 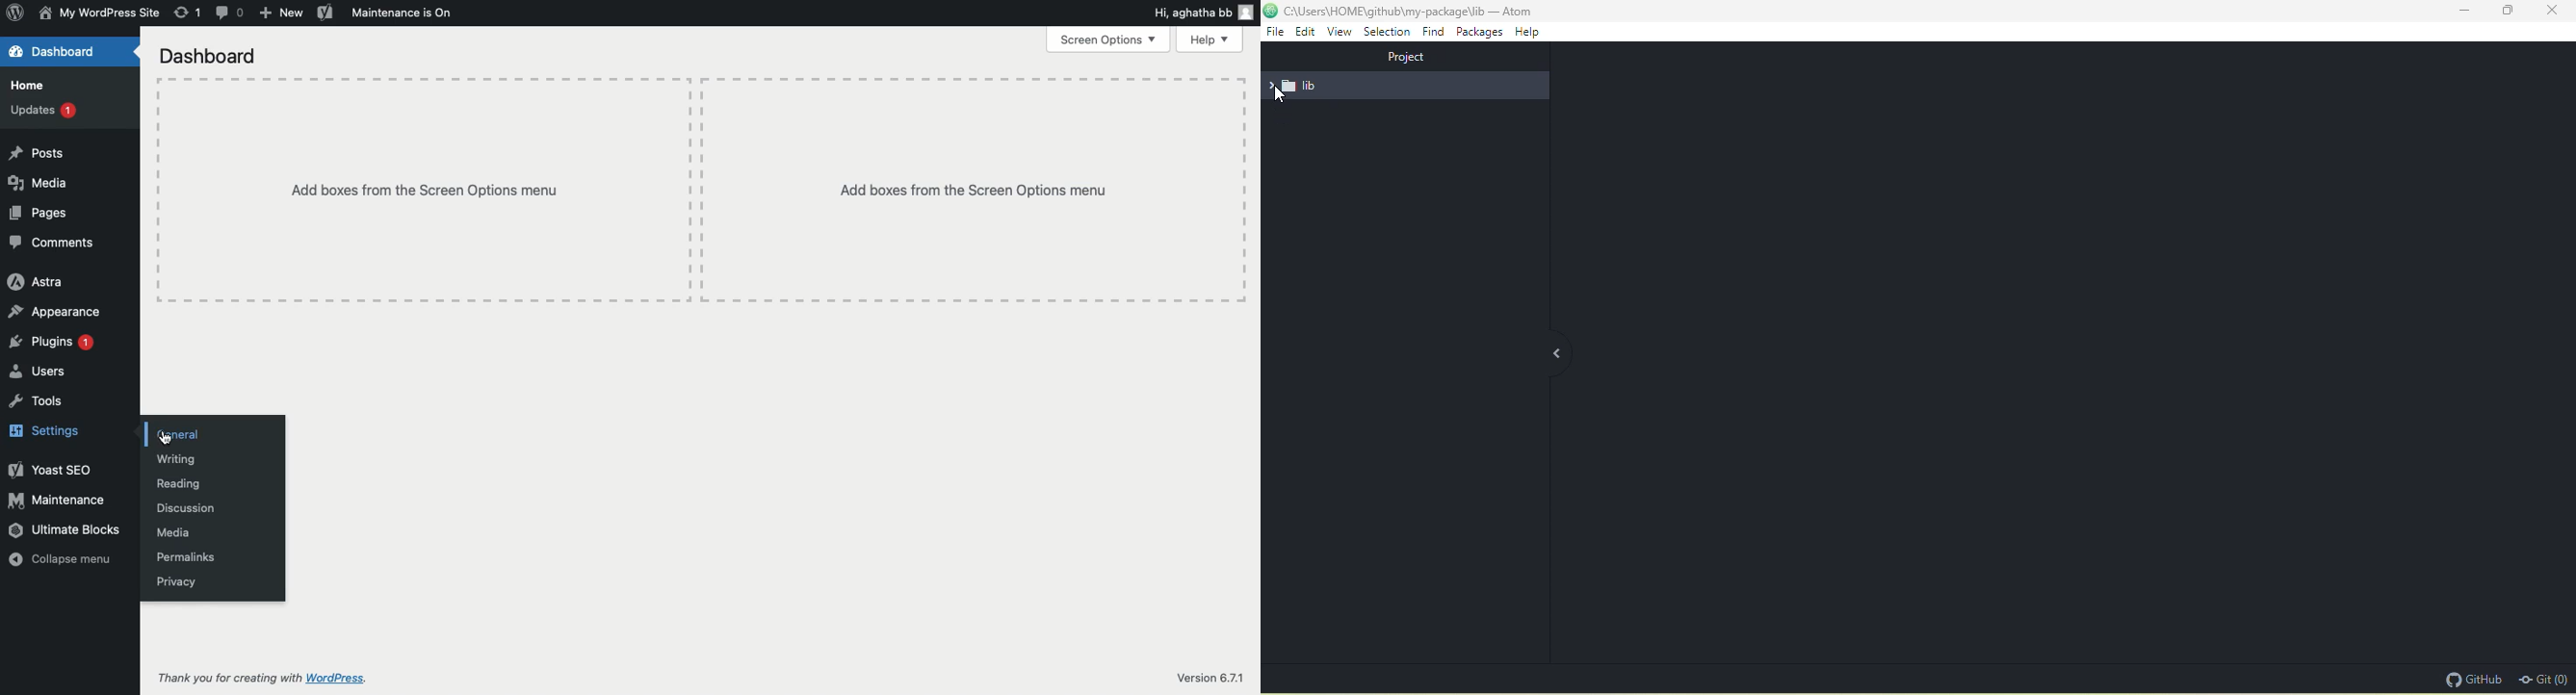 I want to click on Hi user, so click(x=1205, y=12).